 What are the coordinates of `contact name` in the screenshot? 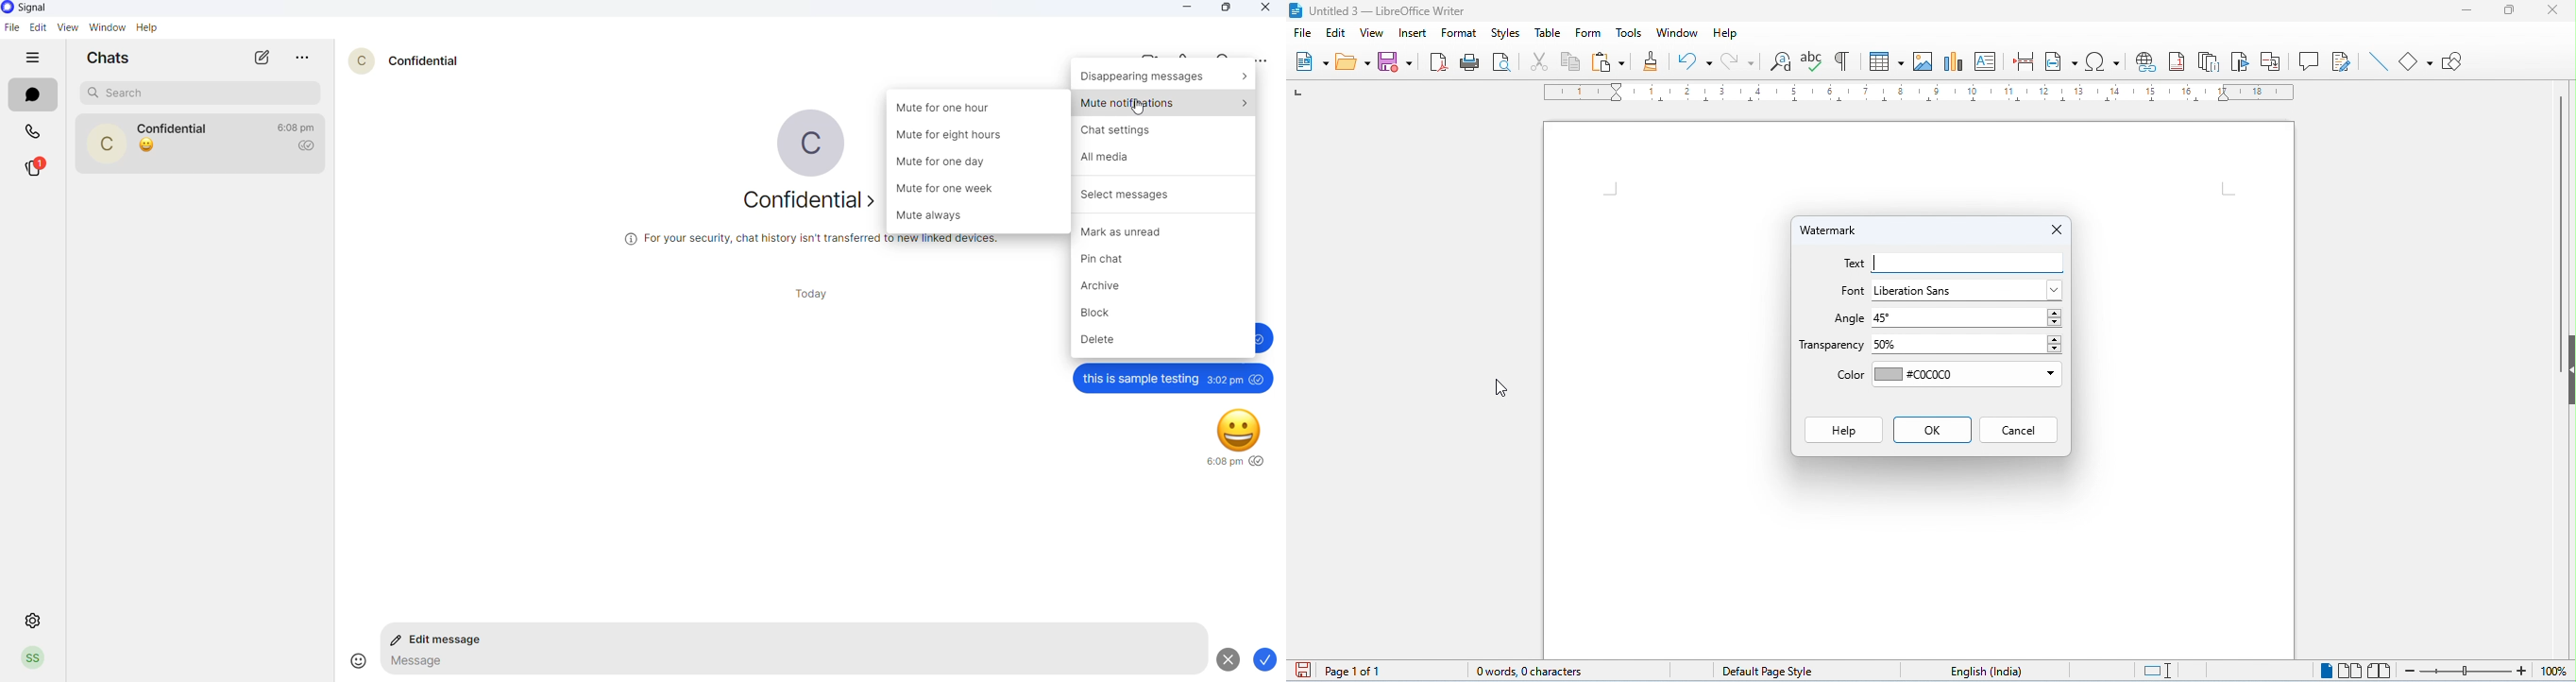 It's located at (424, 60).